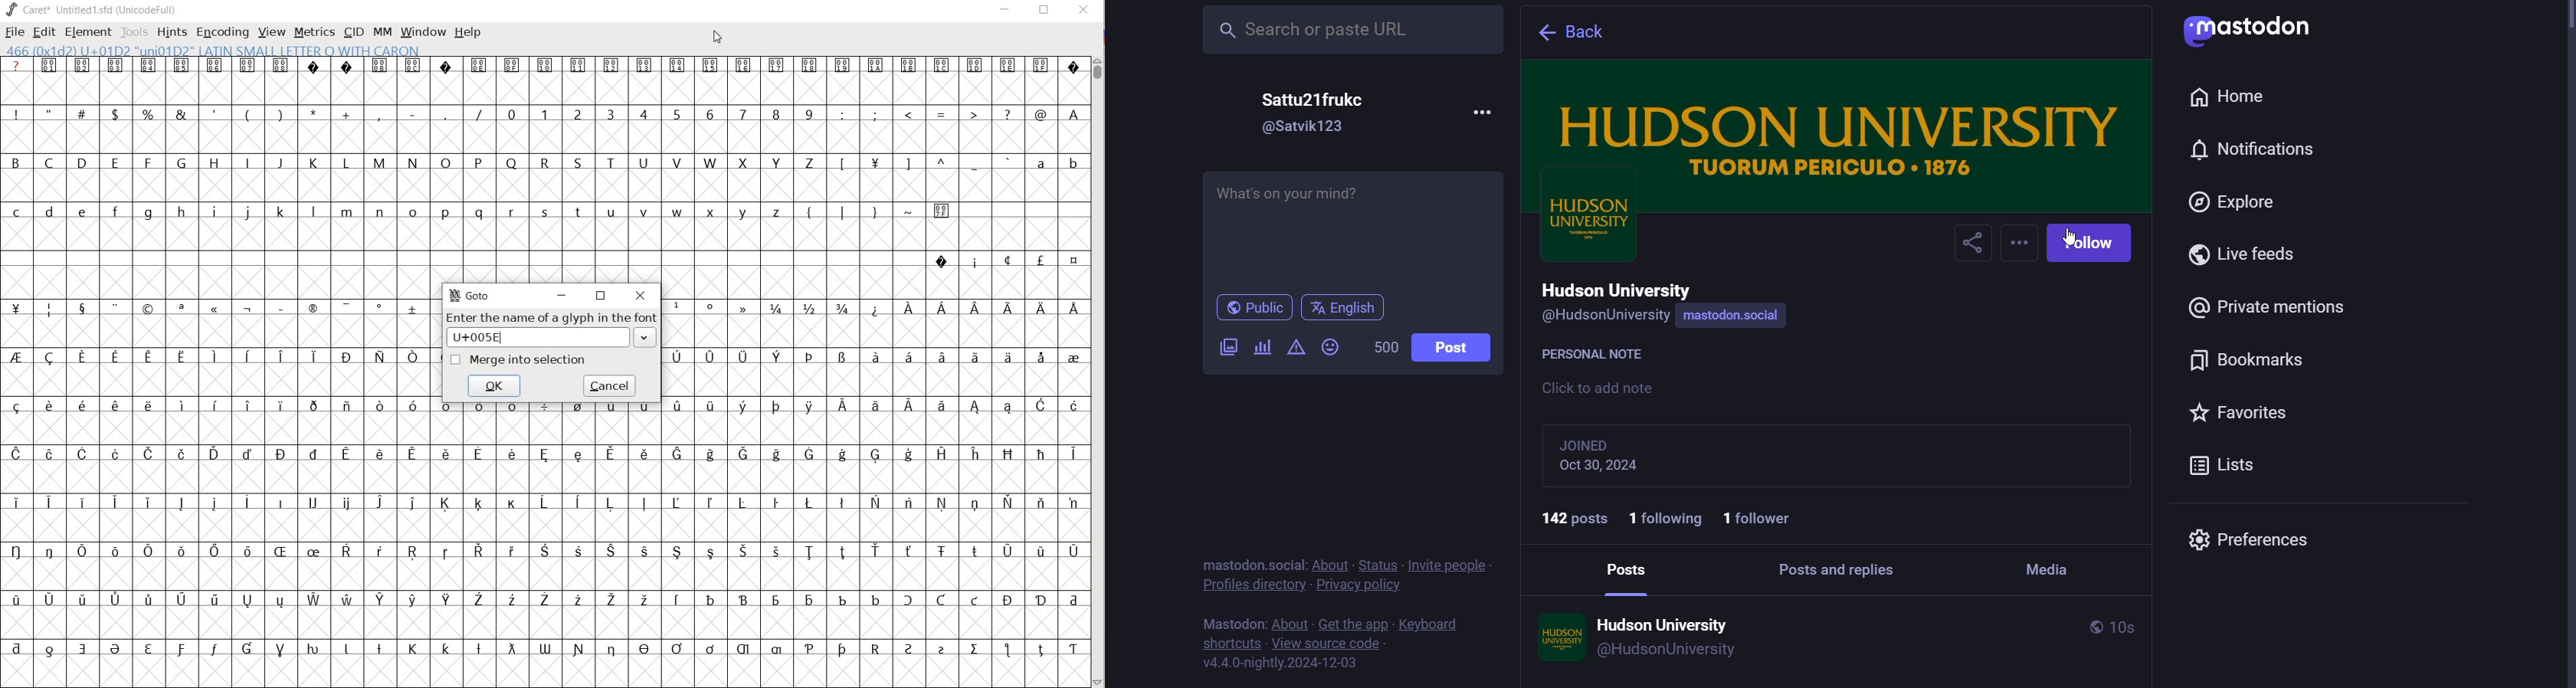  What do you see at coordinates (172, 32) in the screenshot?
I see `HINTS` at bounding box center [172, 32].